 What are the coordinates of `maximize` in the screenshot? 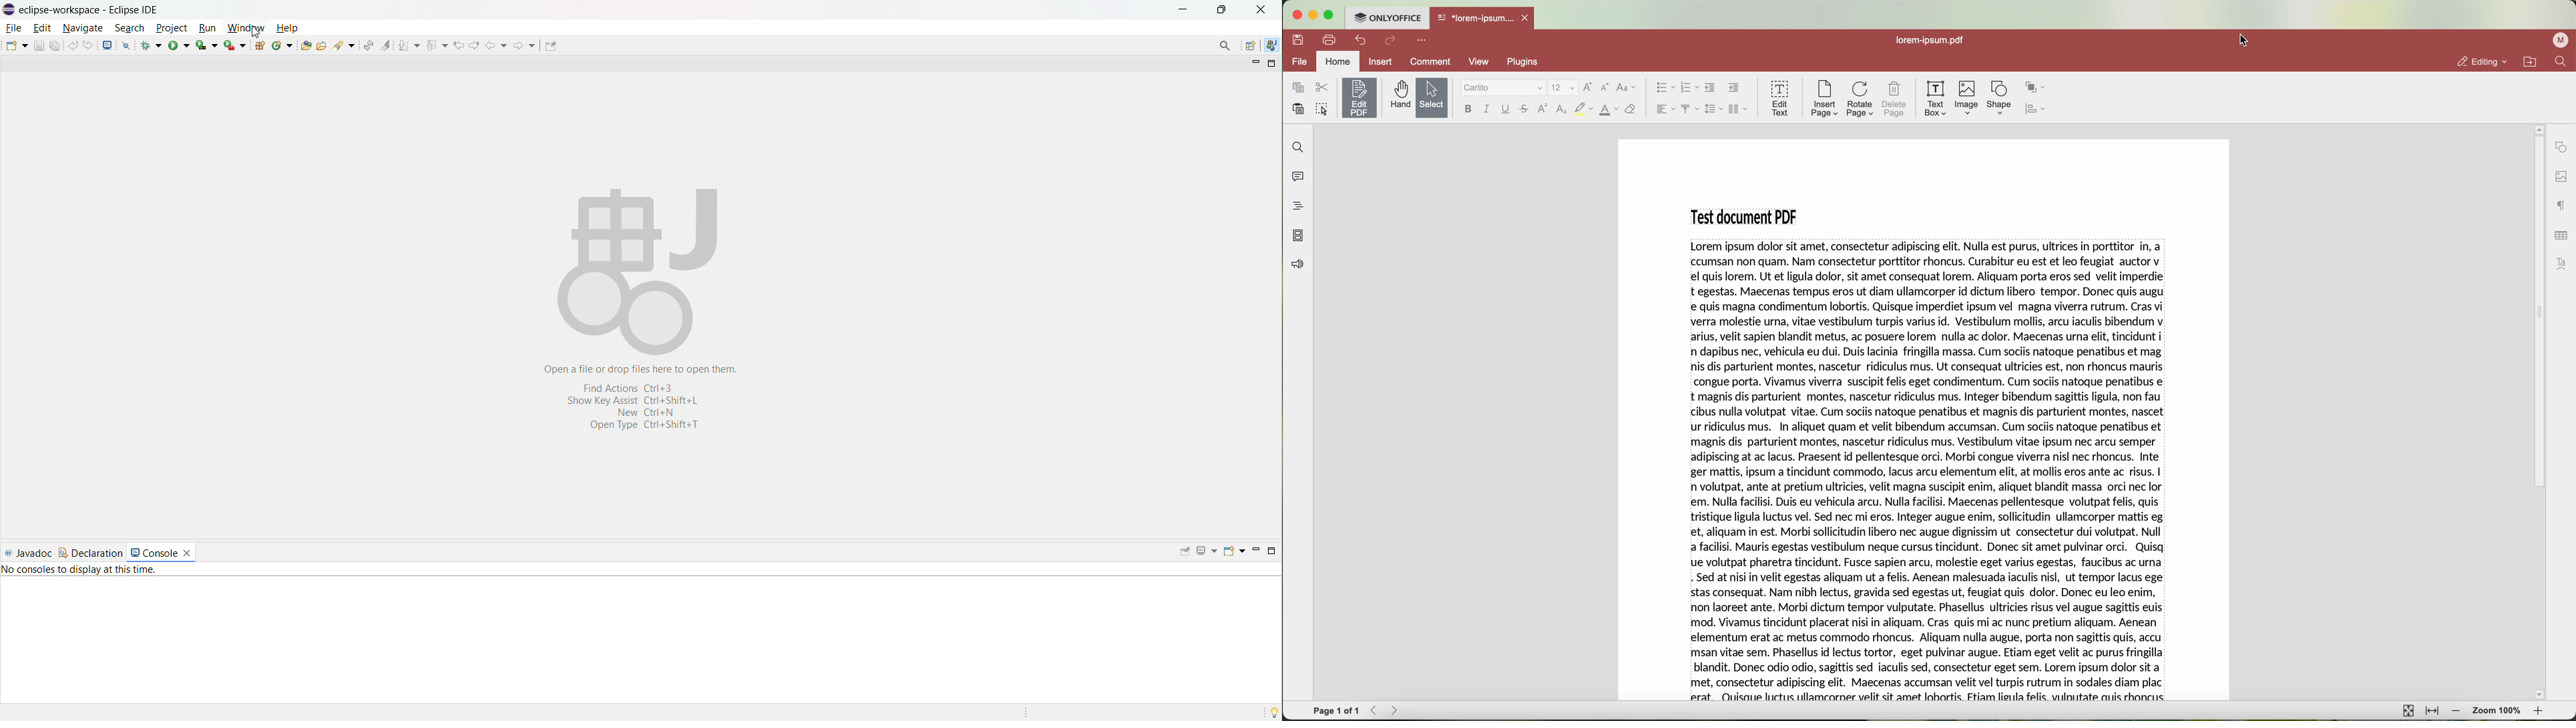 It's located at (1273, 64).